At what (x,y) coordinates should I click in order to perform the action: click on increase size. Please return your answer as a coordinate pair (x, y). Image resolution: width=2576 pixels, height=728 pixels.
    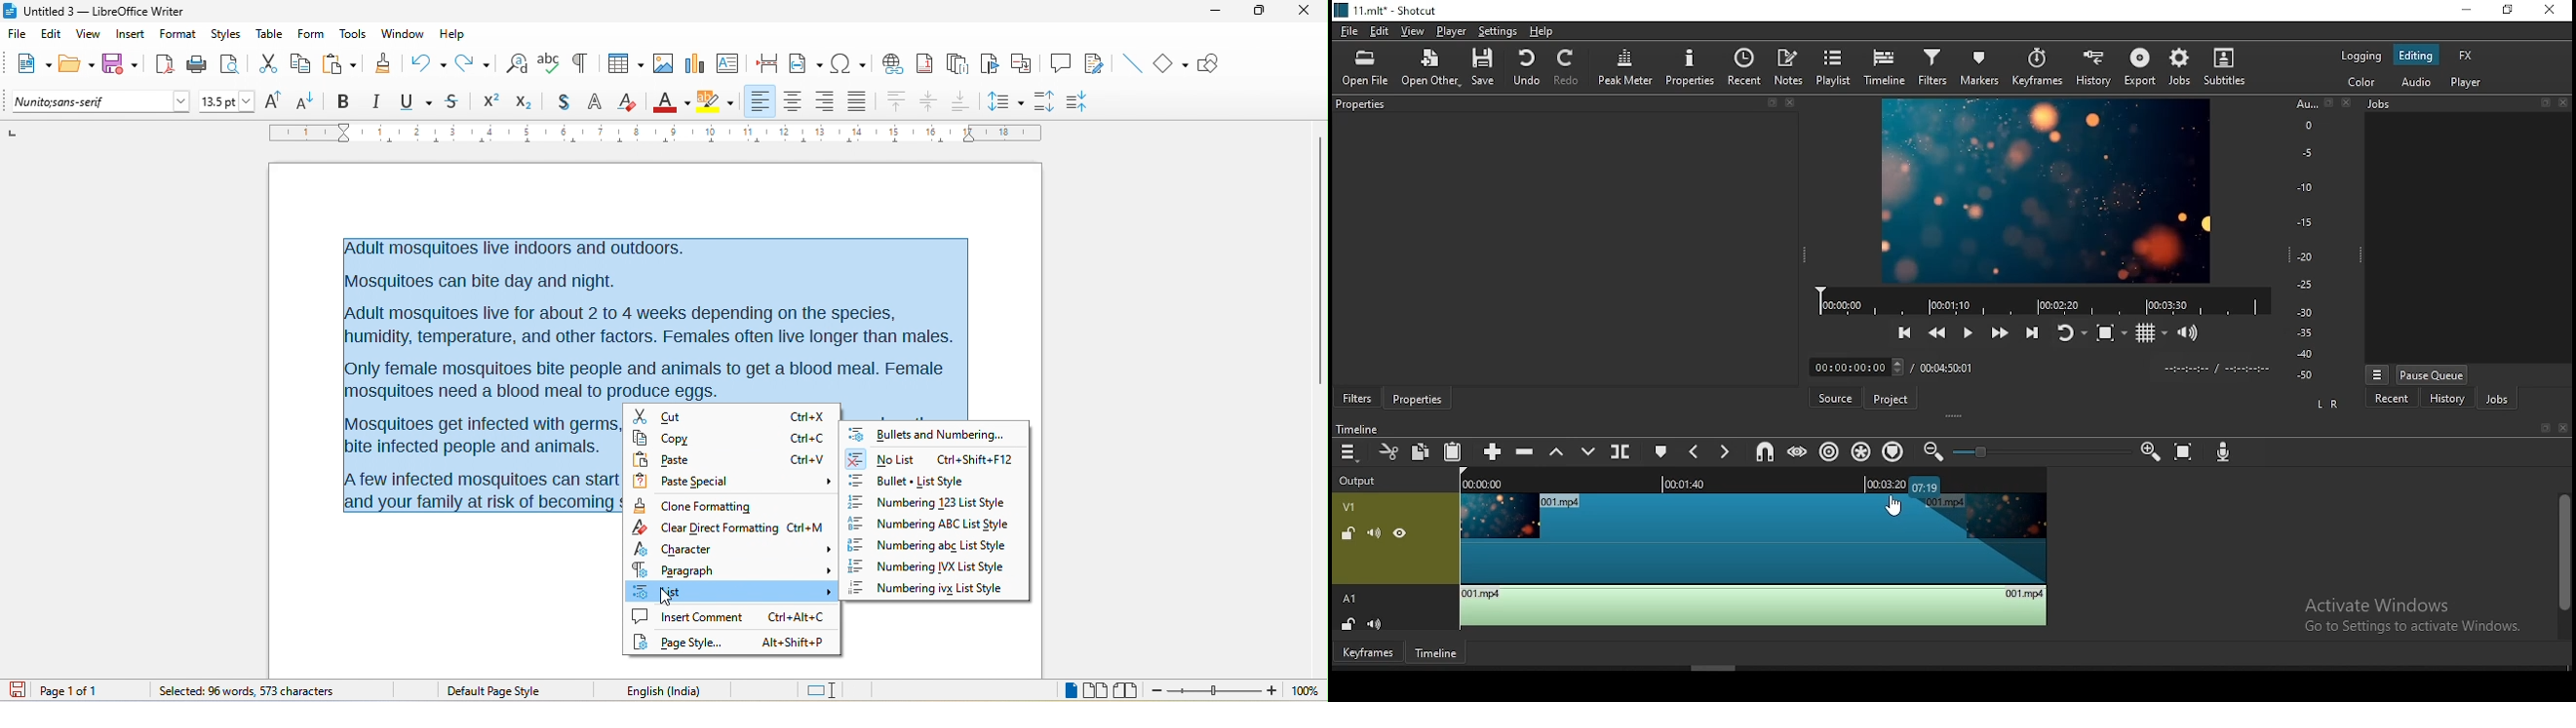
    Looking at the image, I should click on (277, 101).